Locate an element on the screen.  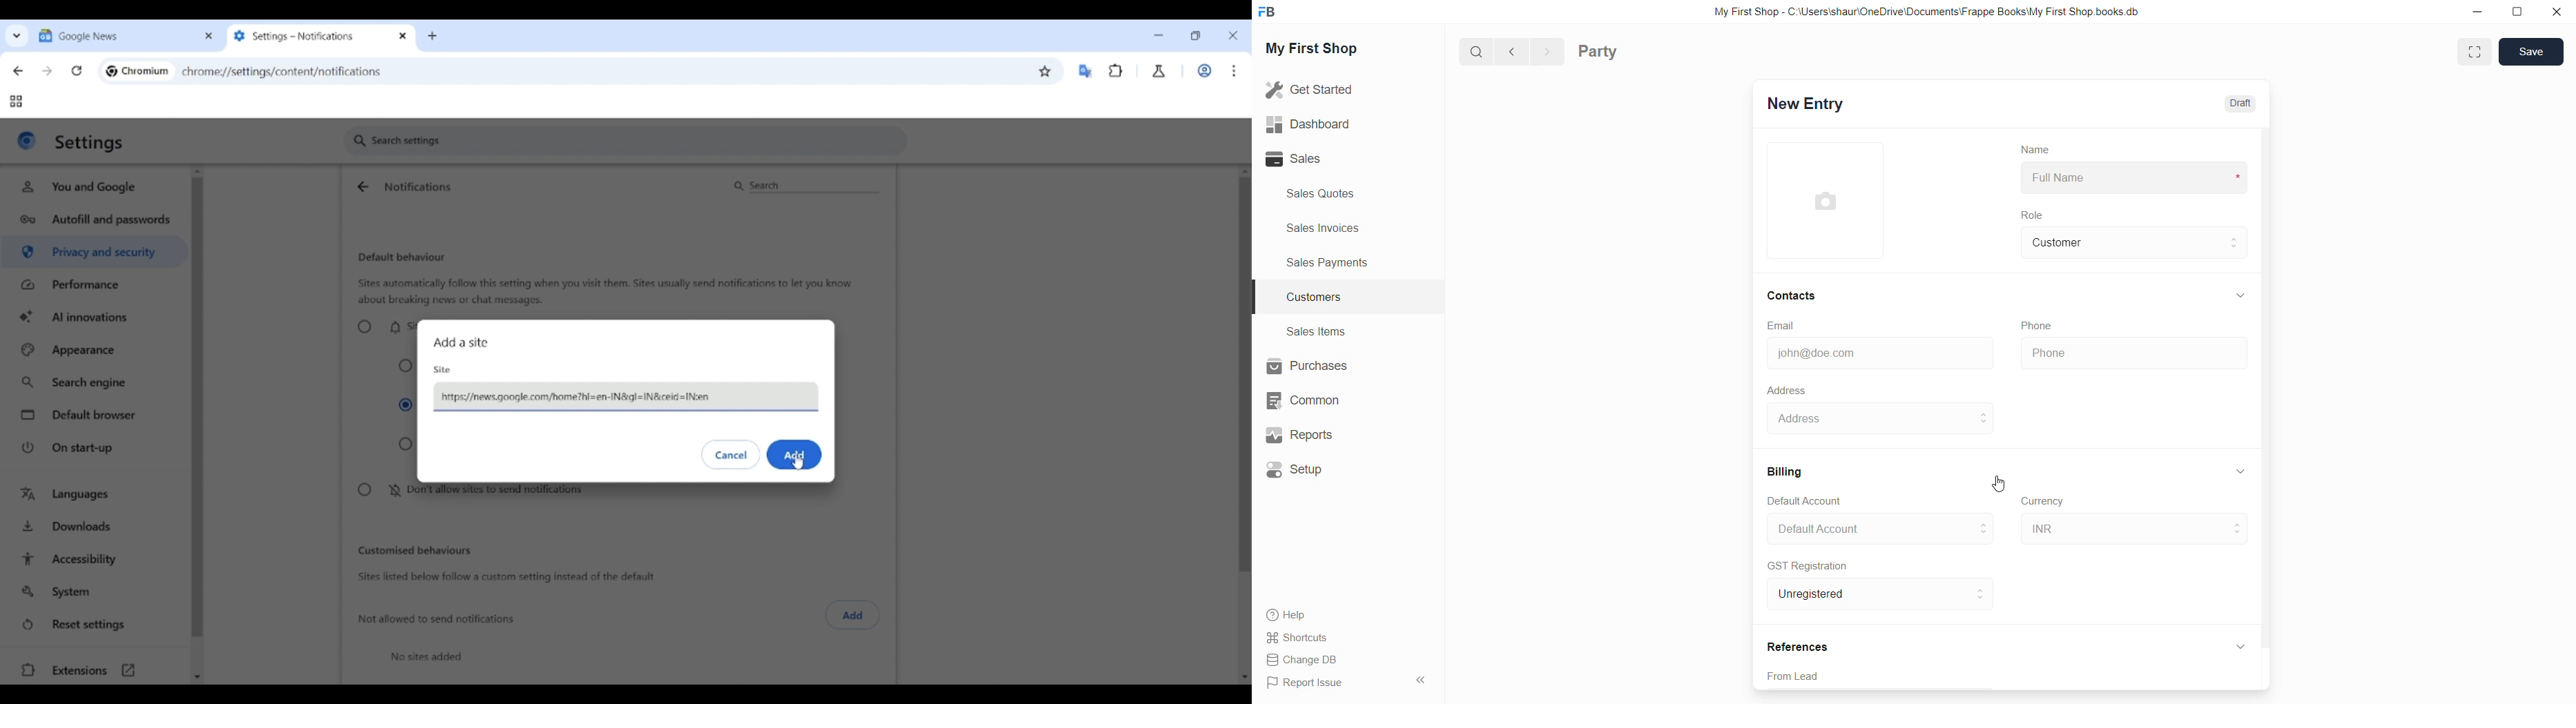
Logo of current site is located at coordinates (27, 140).